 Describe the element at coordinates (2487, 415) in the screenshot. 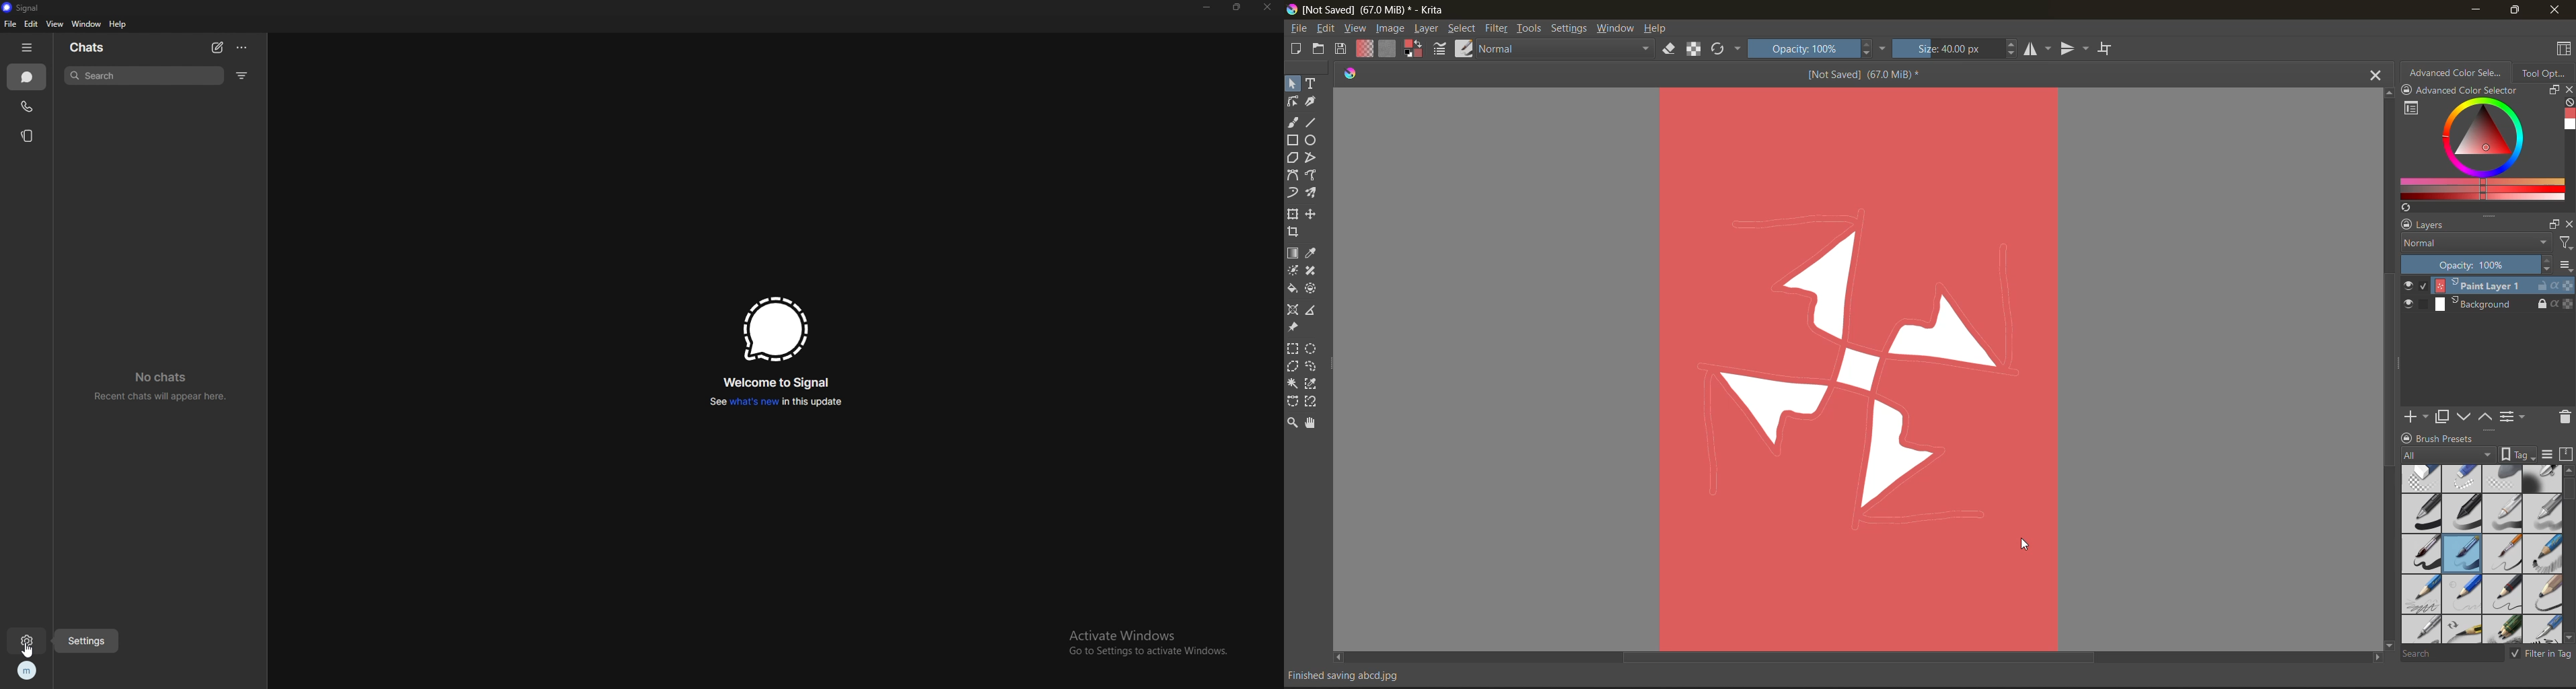

I see `mask up` at that location.